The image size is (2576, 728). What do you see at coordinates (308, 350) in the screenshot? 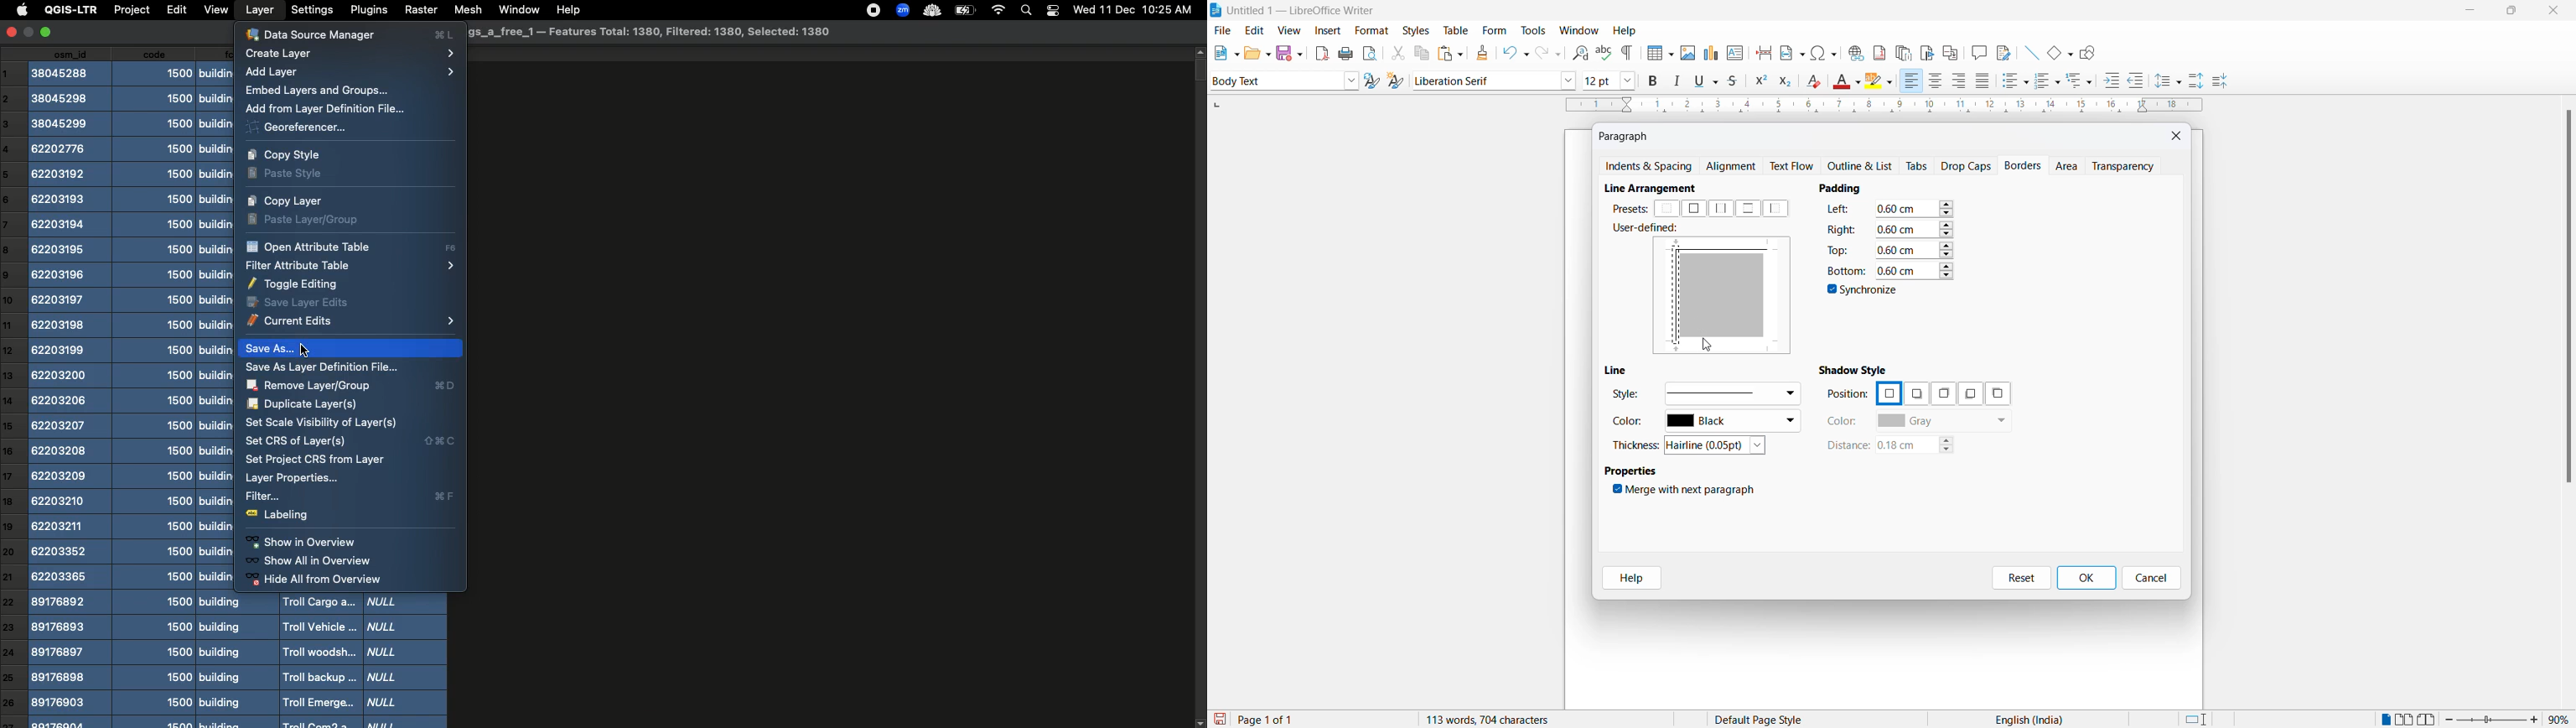
I see `cursor` at bounding box center [308, 350].